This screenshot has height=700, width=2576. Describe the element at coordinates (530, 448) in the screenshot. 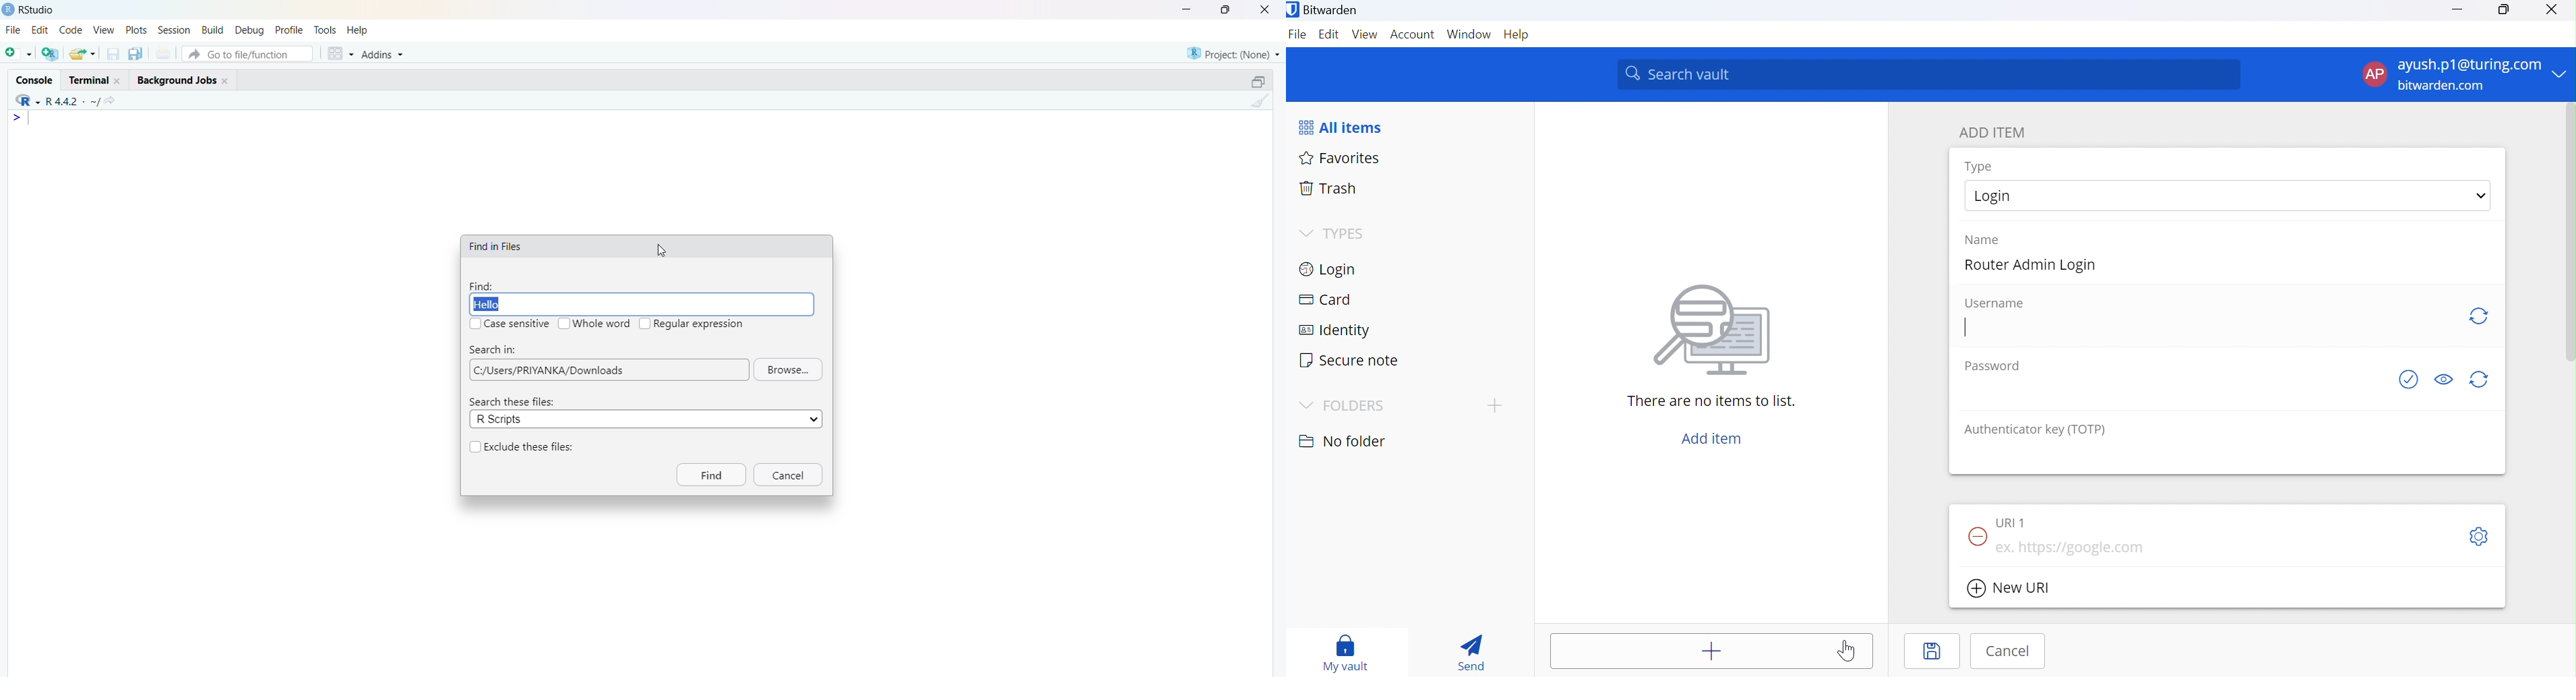

I see `Exclude these files:` at that location.